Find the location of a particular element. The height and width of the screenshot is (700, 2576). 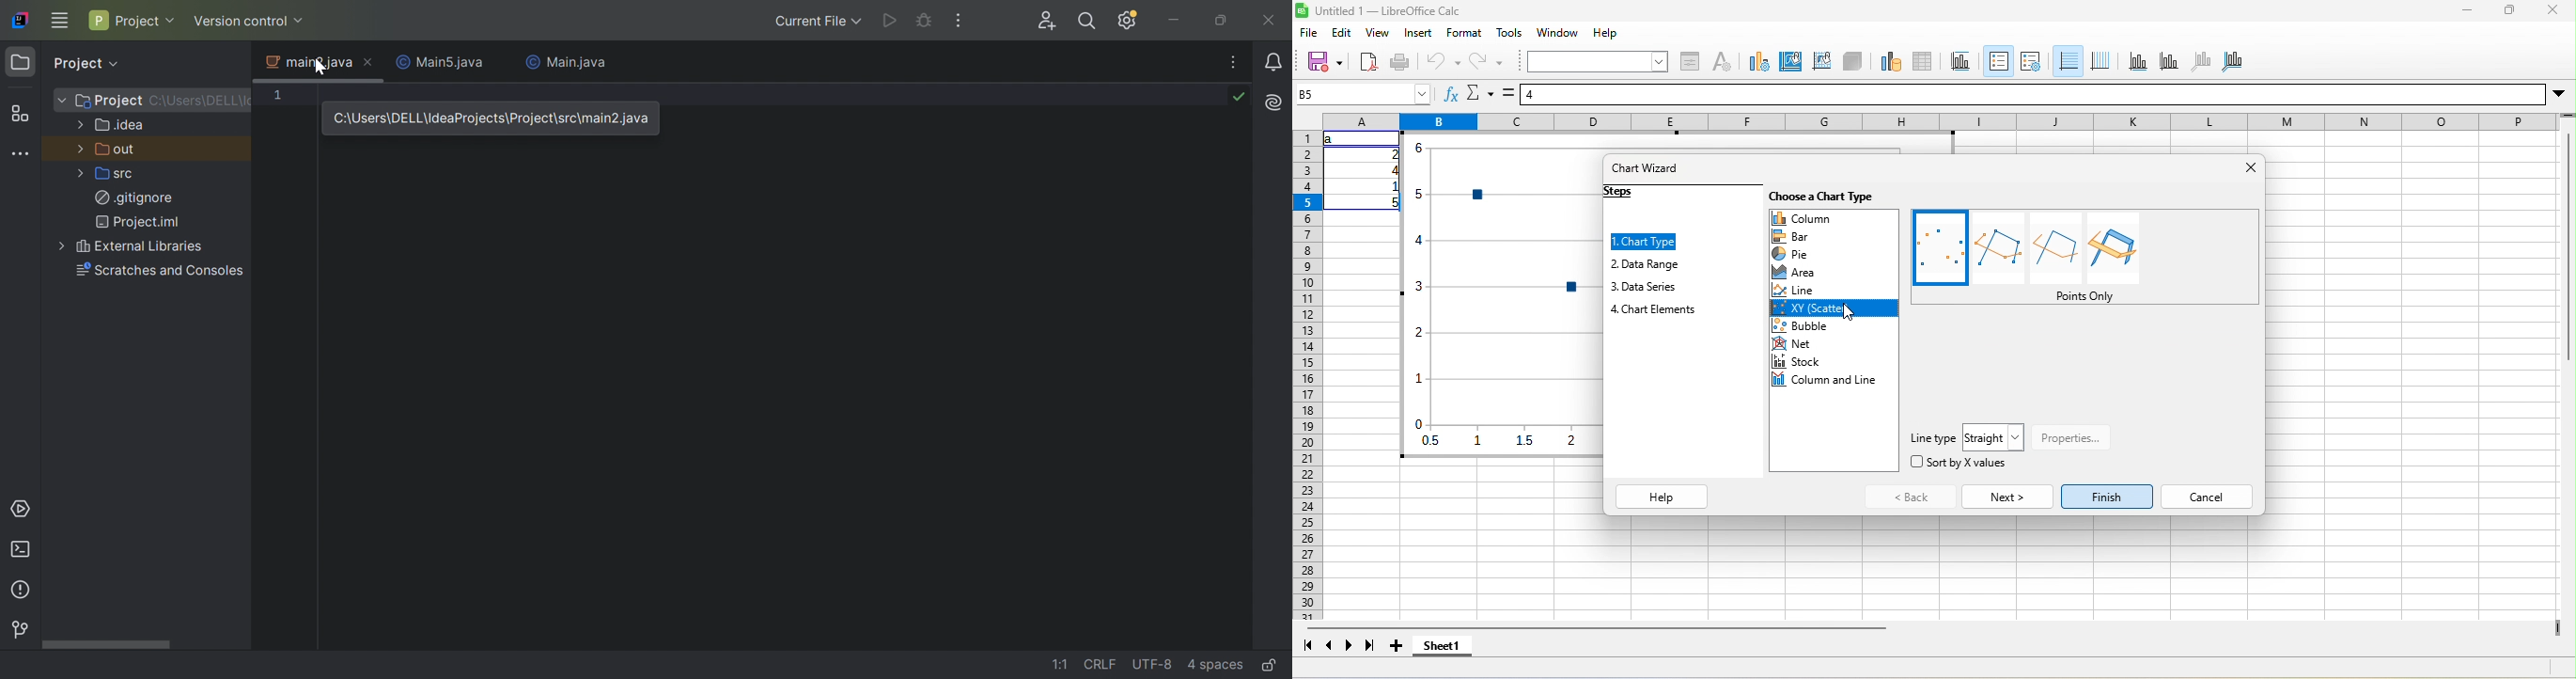

stock is located at coordinates (1834, 361).